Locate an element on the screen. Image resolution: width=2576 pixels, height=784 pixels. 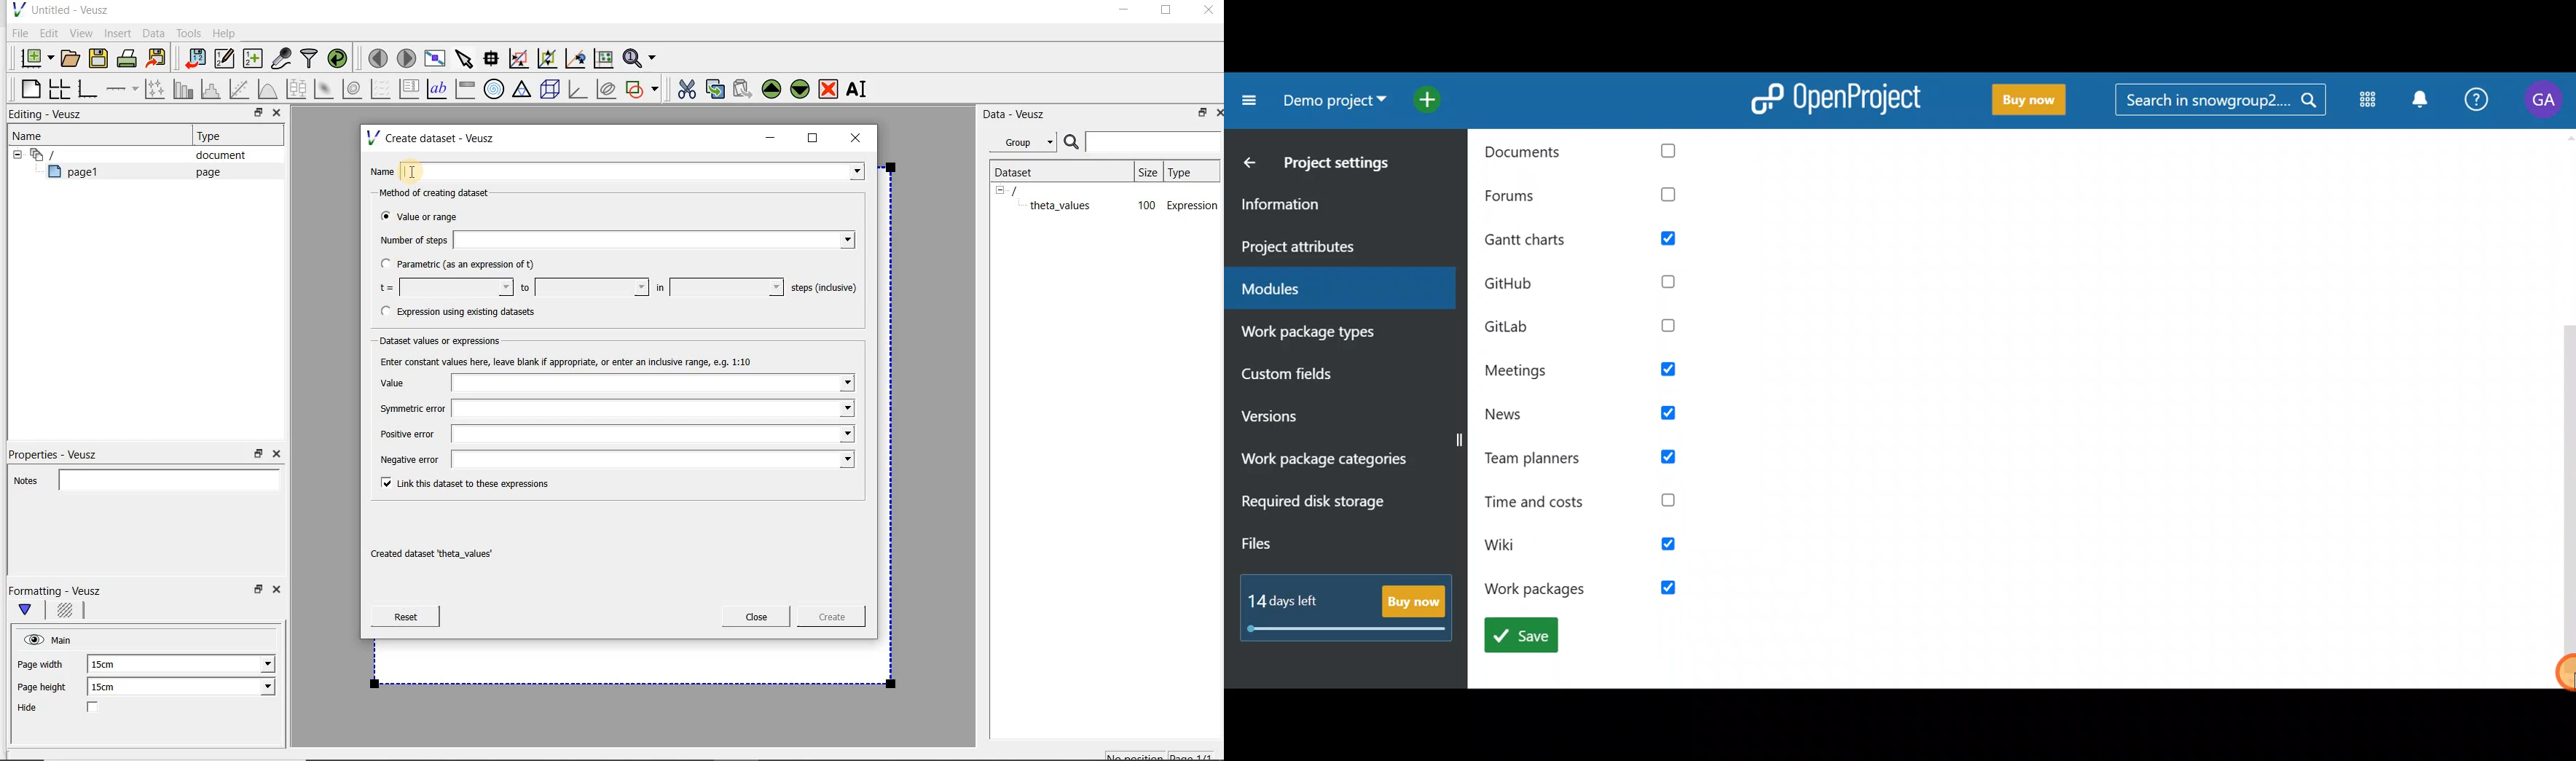
plot a function is located at coordinates (267, 89).